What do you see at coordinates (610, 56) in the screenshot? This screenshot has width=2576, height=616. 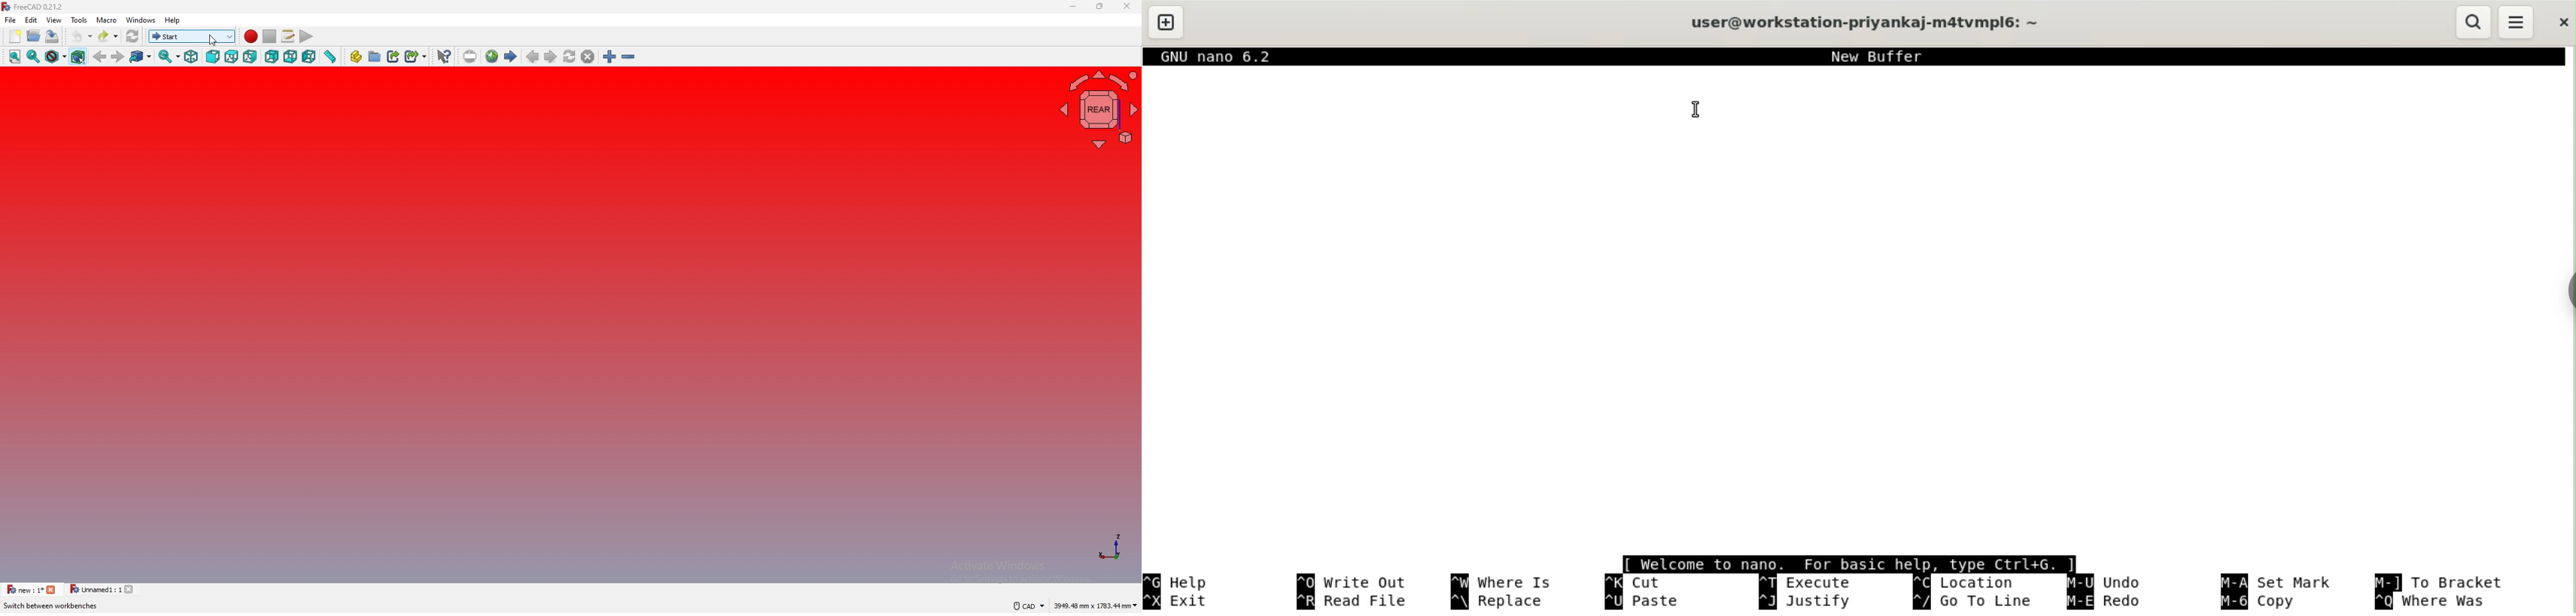 I see `zoom in` at bounding box center [610, 56].